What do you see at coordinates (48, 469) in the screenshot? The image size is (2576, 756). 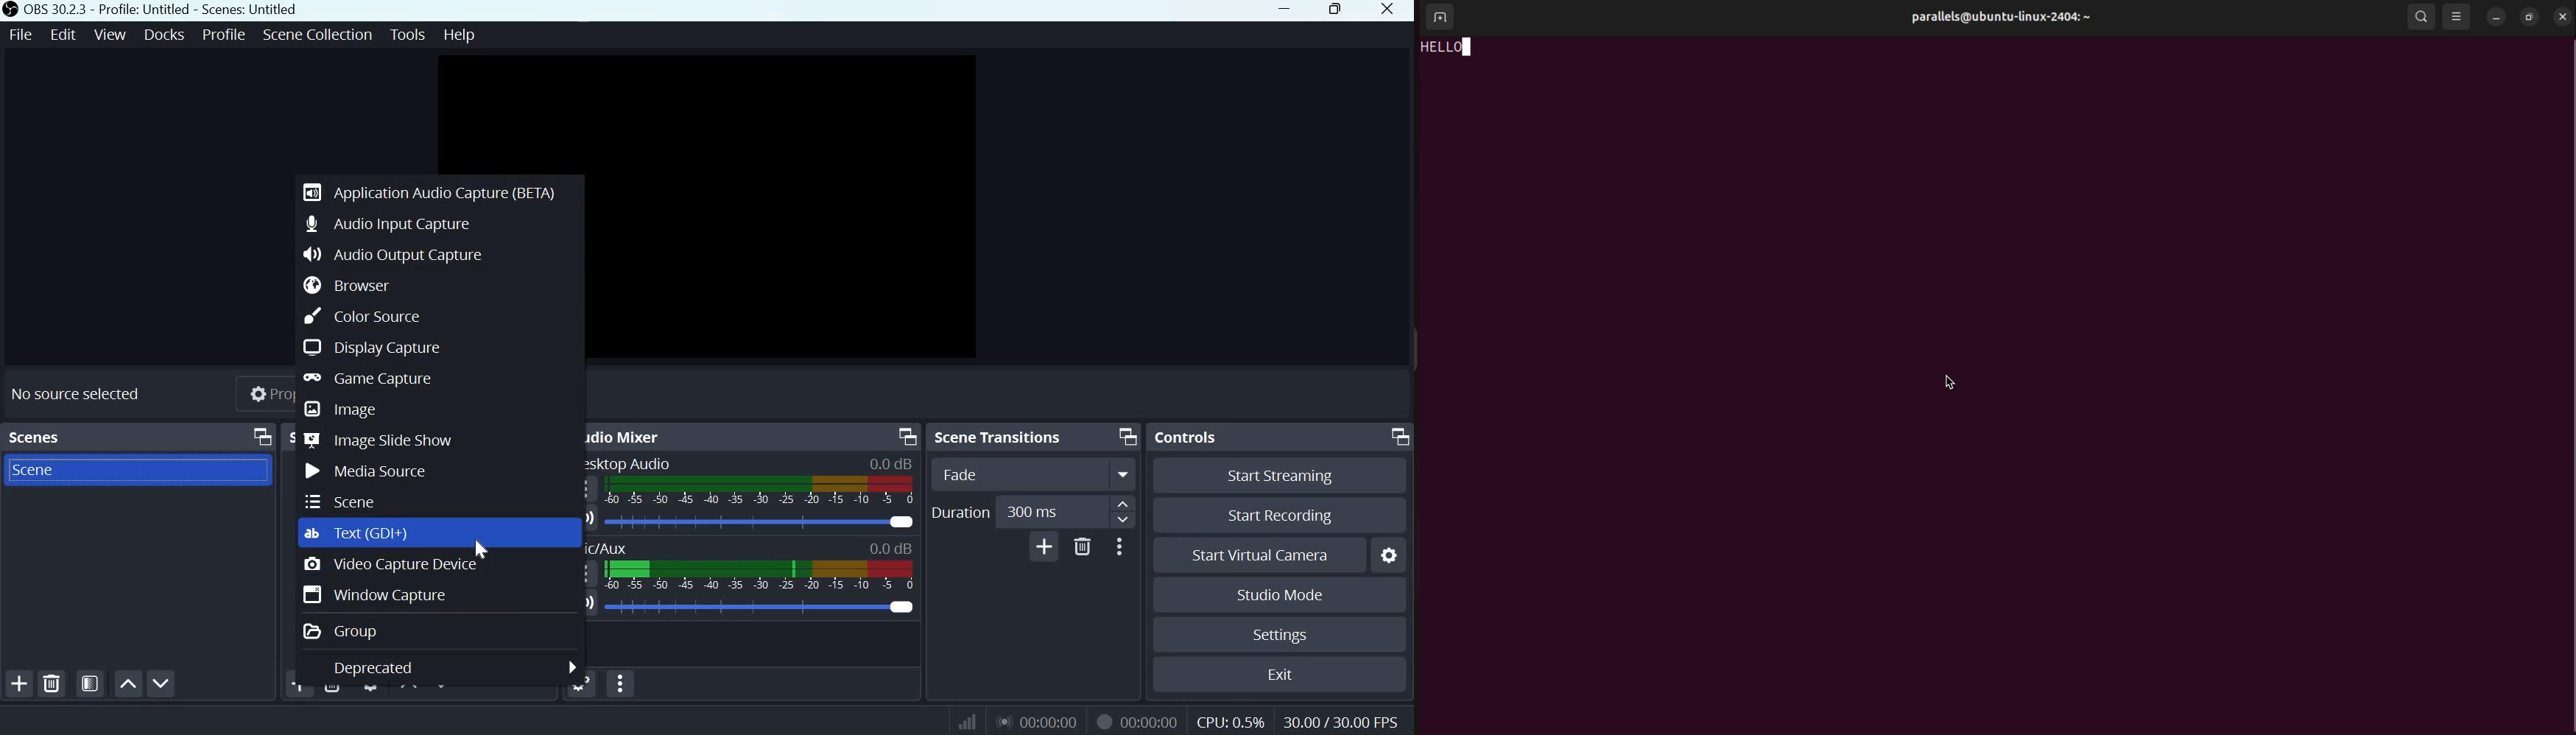 I see `Scene` at bounding box center [48, 469].